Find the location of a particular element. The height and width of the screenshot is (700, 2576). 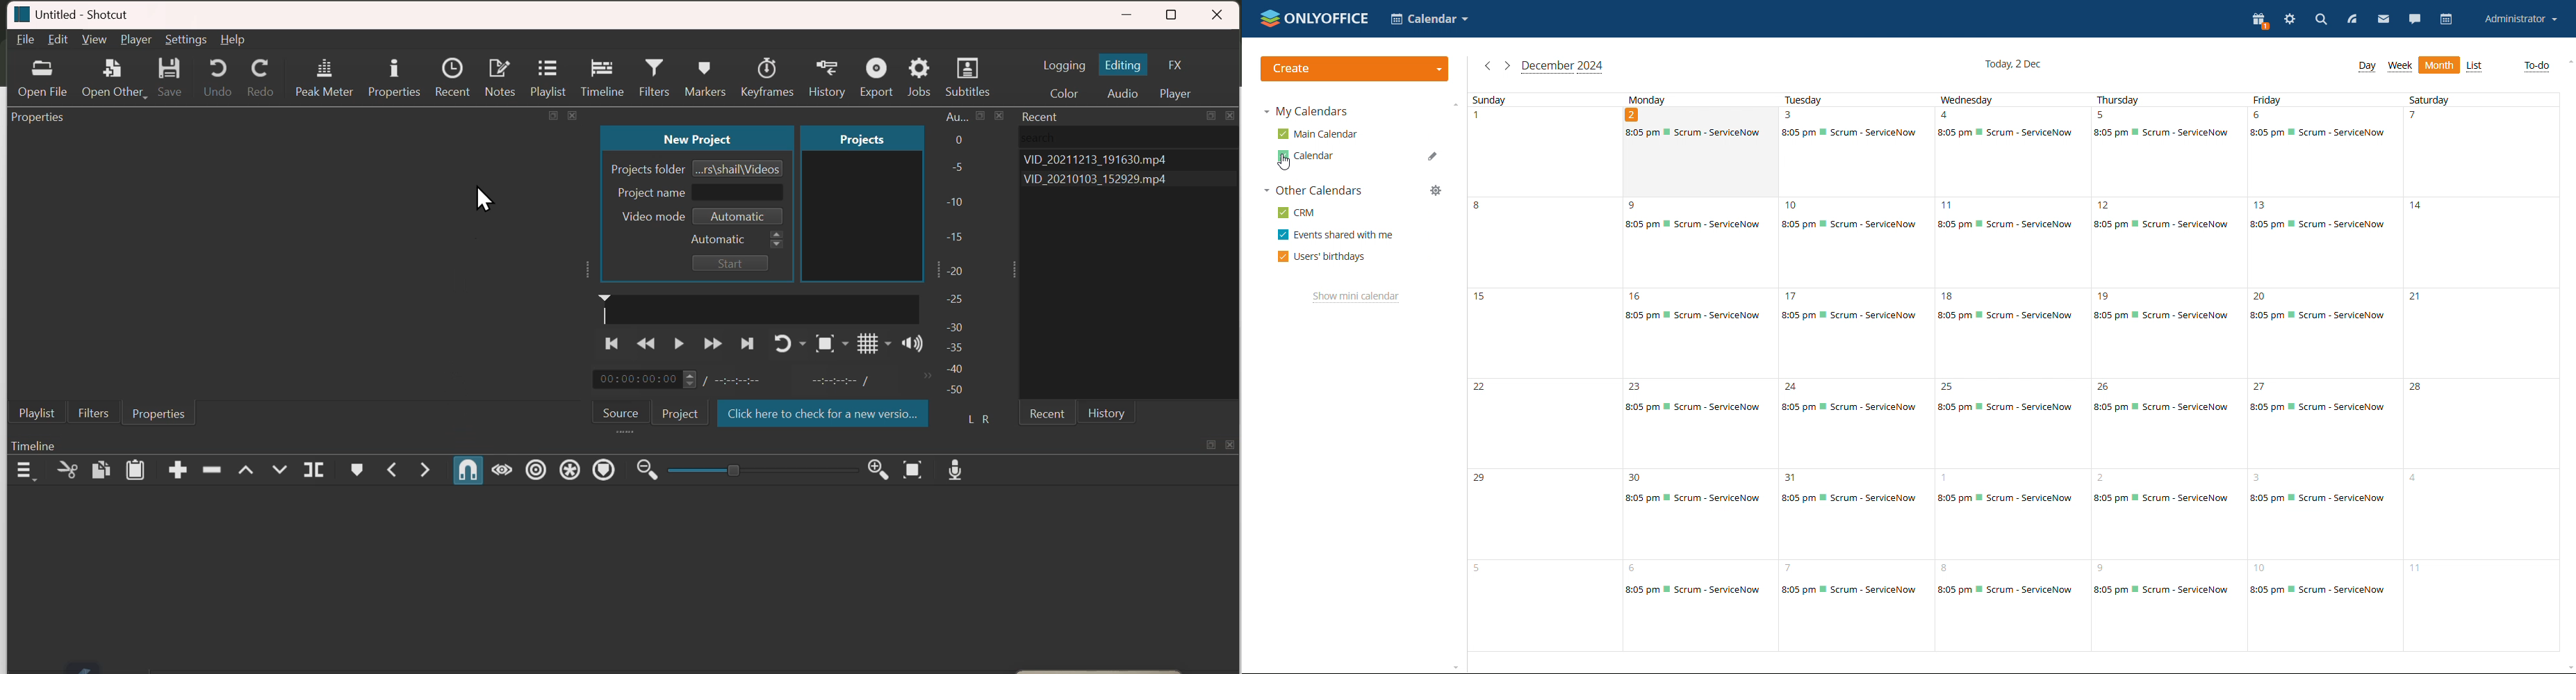

Cut is located at coordinates (68, 470).